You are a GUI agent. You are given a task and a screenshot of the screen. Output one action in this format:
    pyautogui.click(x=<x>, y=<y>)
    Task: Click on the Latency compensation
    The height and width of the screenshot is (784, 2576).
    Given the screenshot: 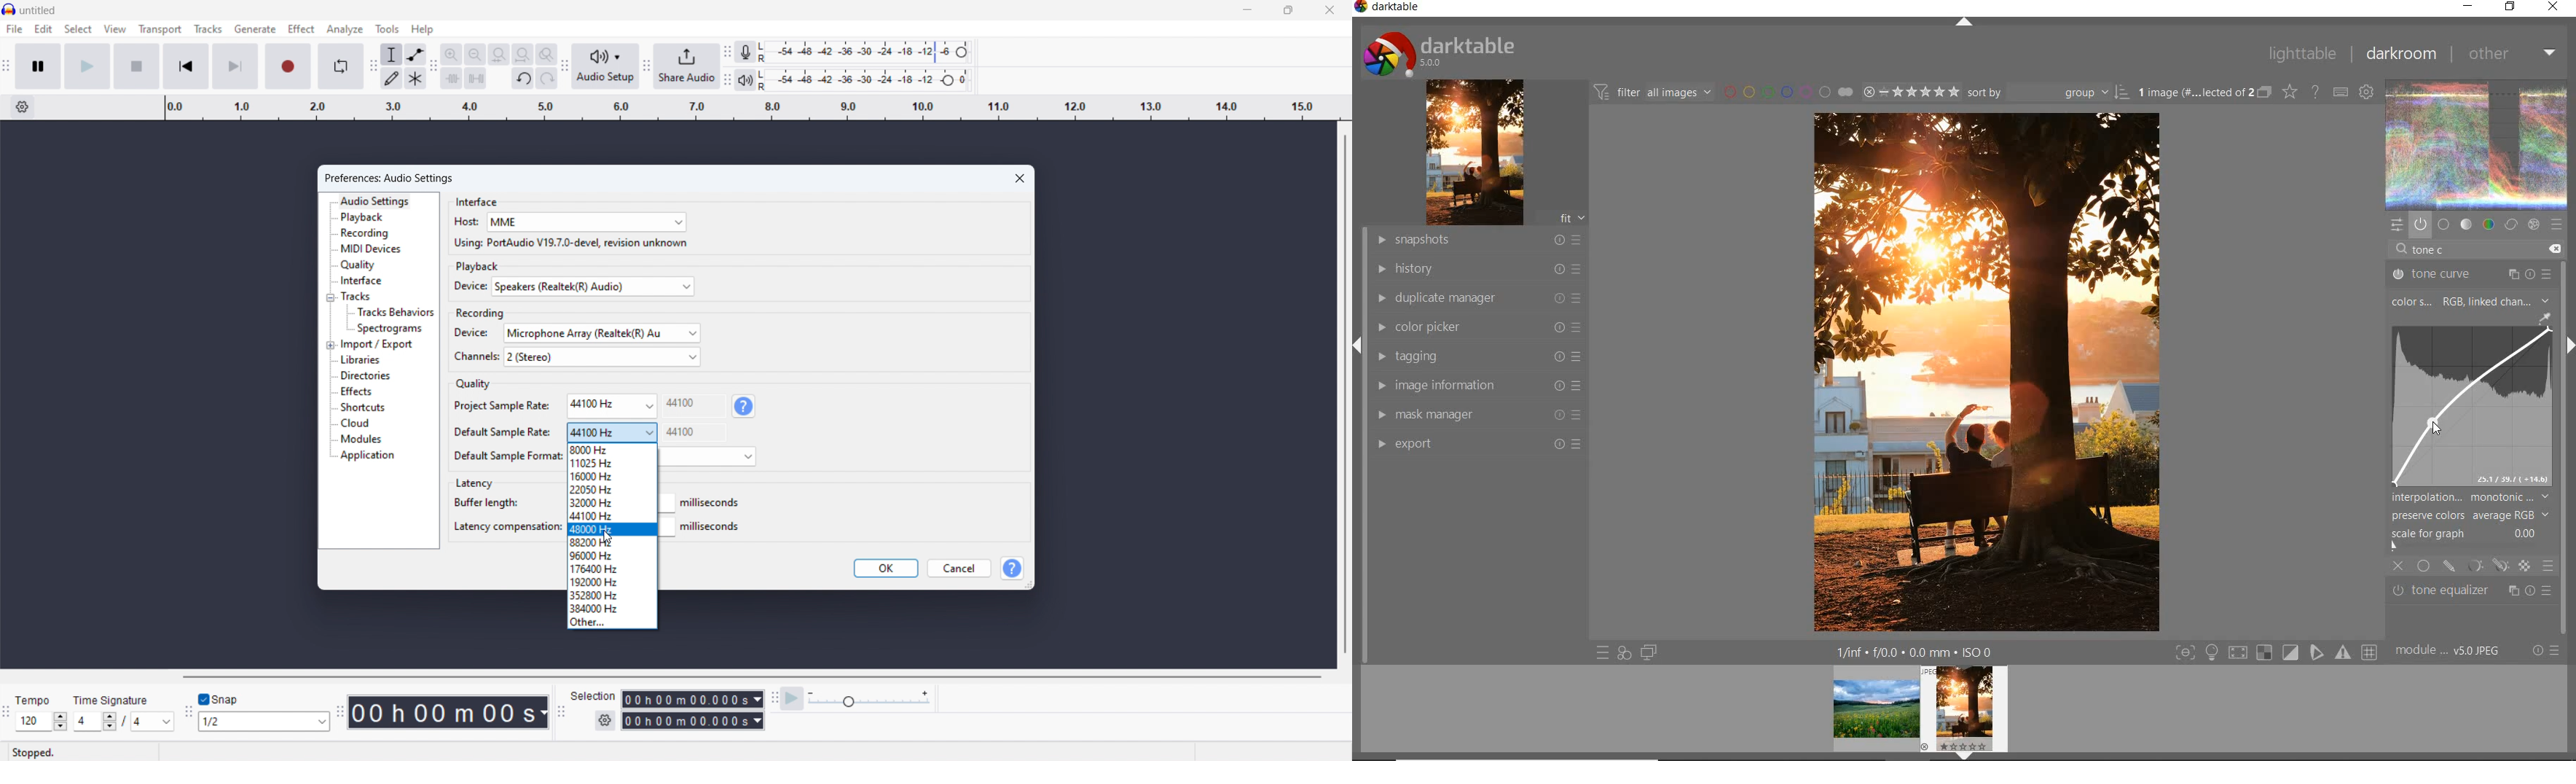 What is the action you would take?
    pyautogui.click(x=505, y=526)
    